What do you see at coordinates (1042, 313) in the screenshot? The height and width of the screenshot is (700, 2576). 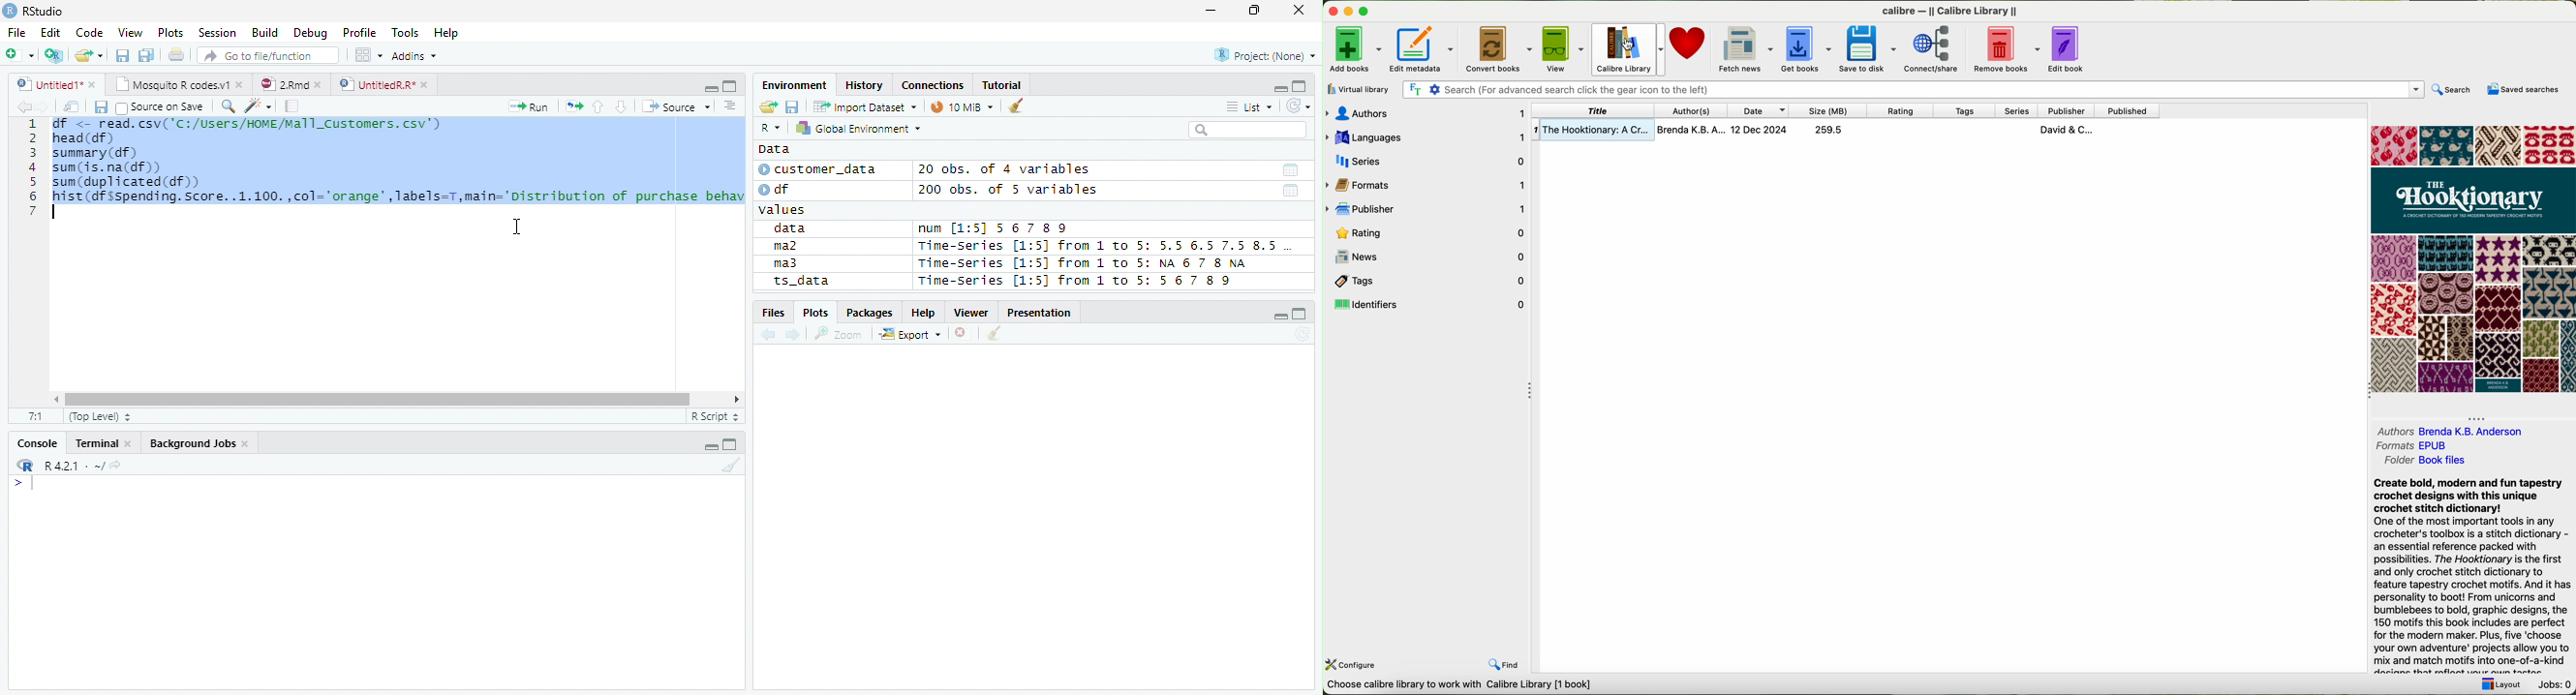 I see `Presentation` at bounding box center [1042, 313].